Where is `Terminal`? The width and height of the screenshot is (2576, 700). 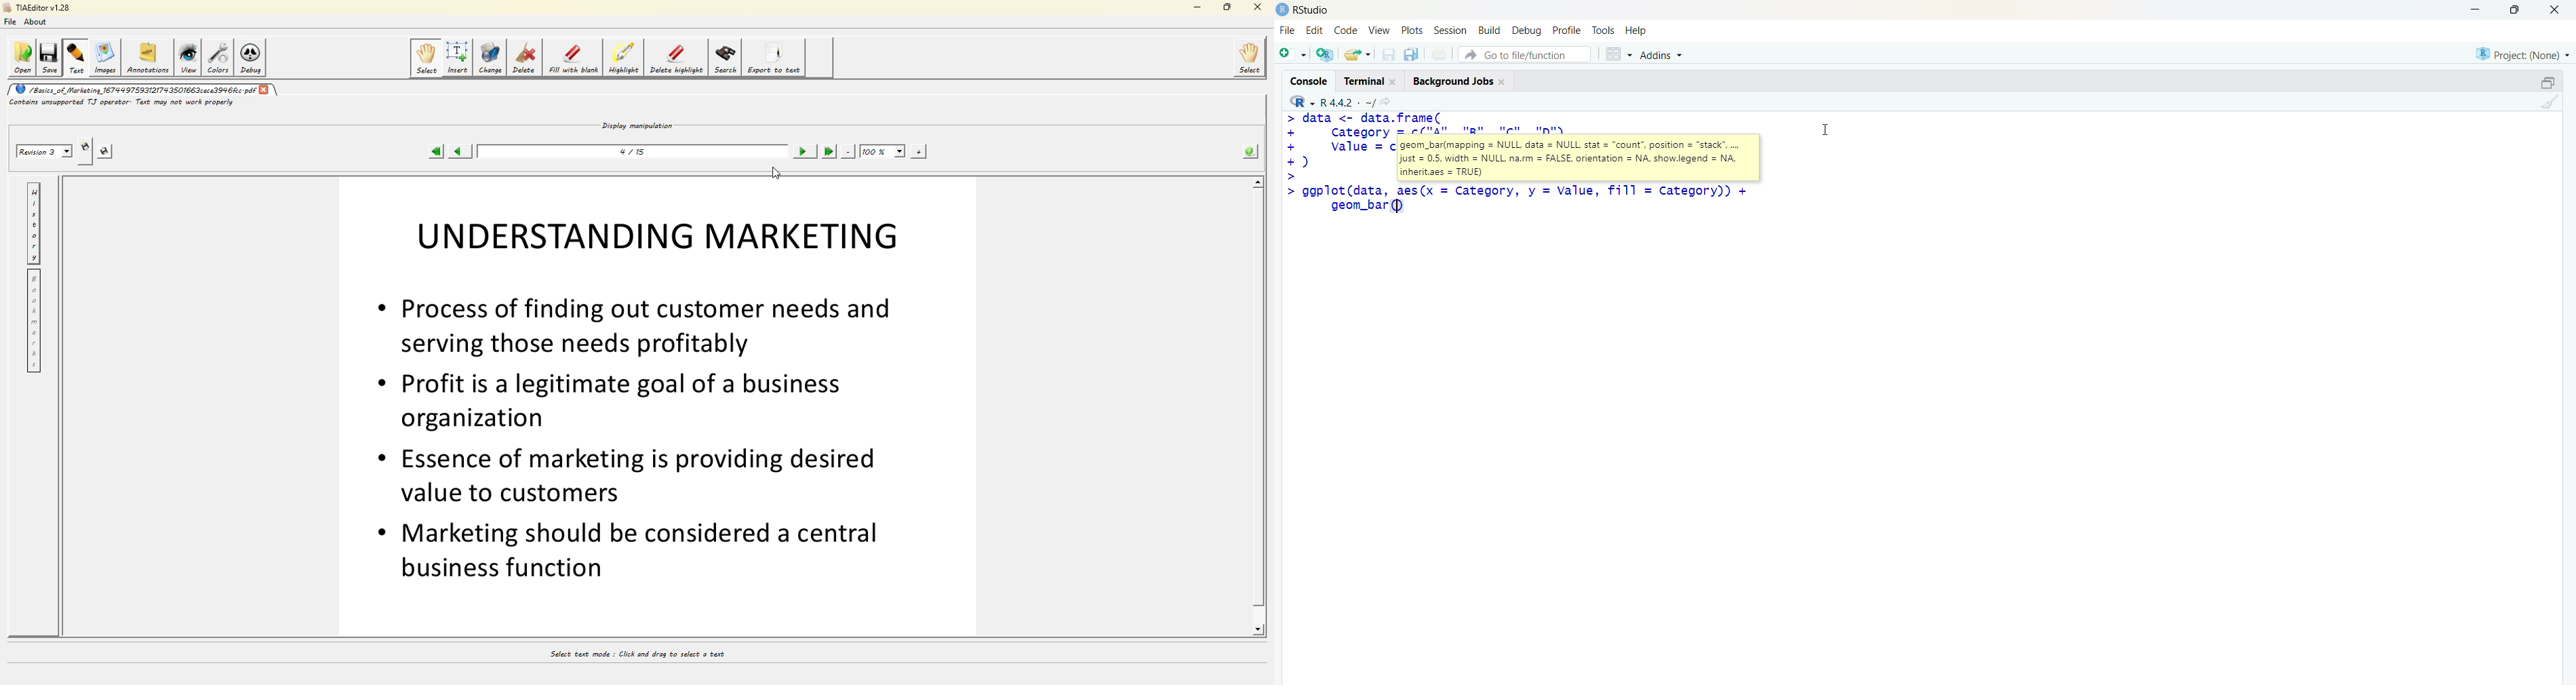
Terminal is located at coordinates (1368, 79).